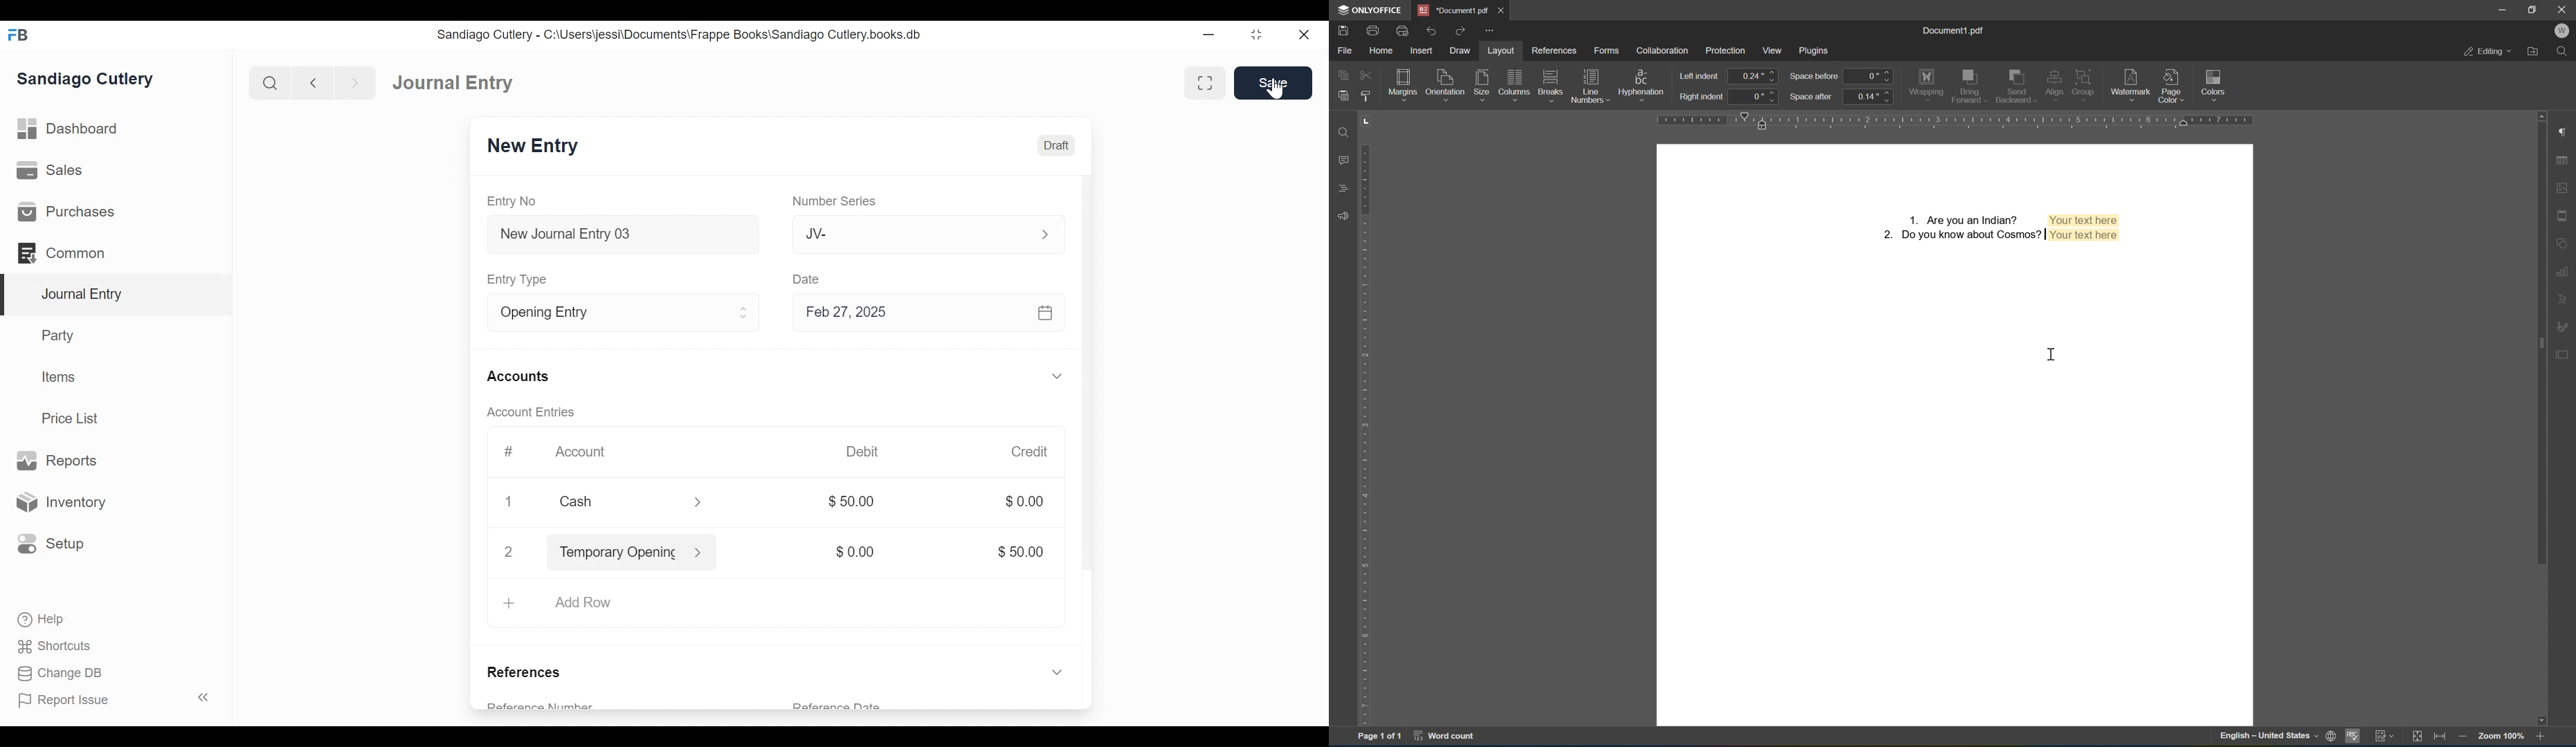 The height and width of the screenshot is (756, 2576). Describe the element at coordinates (311, 83) in the screenshot. I see `Navigate back` at that location.